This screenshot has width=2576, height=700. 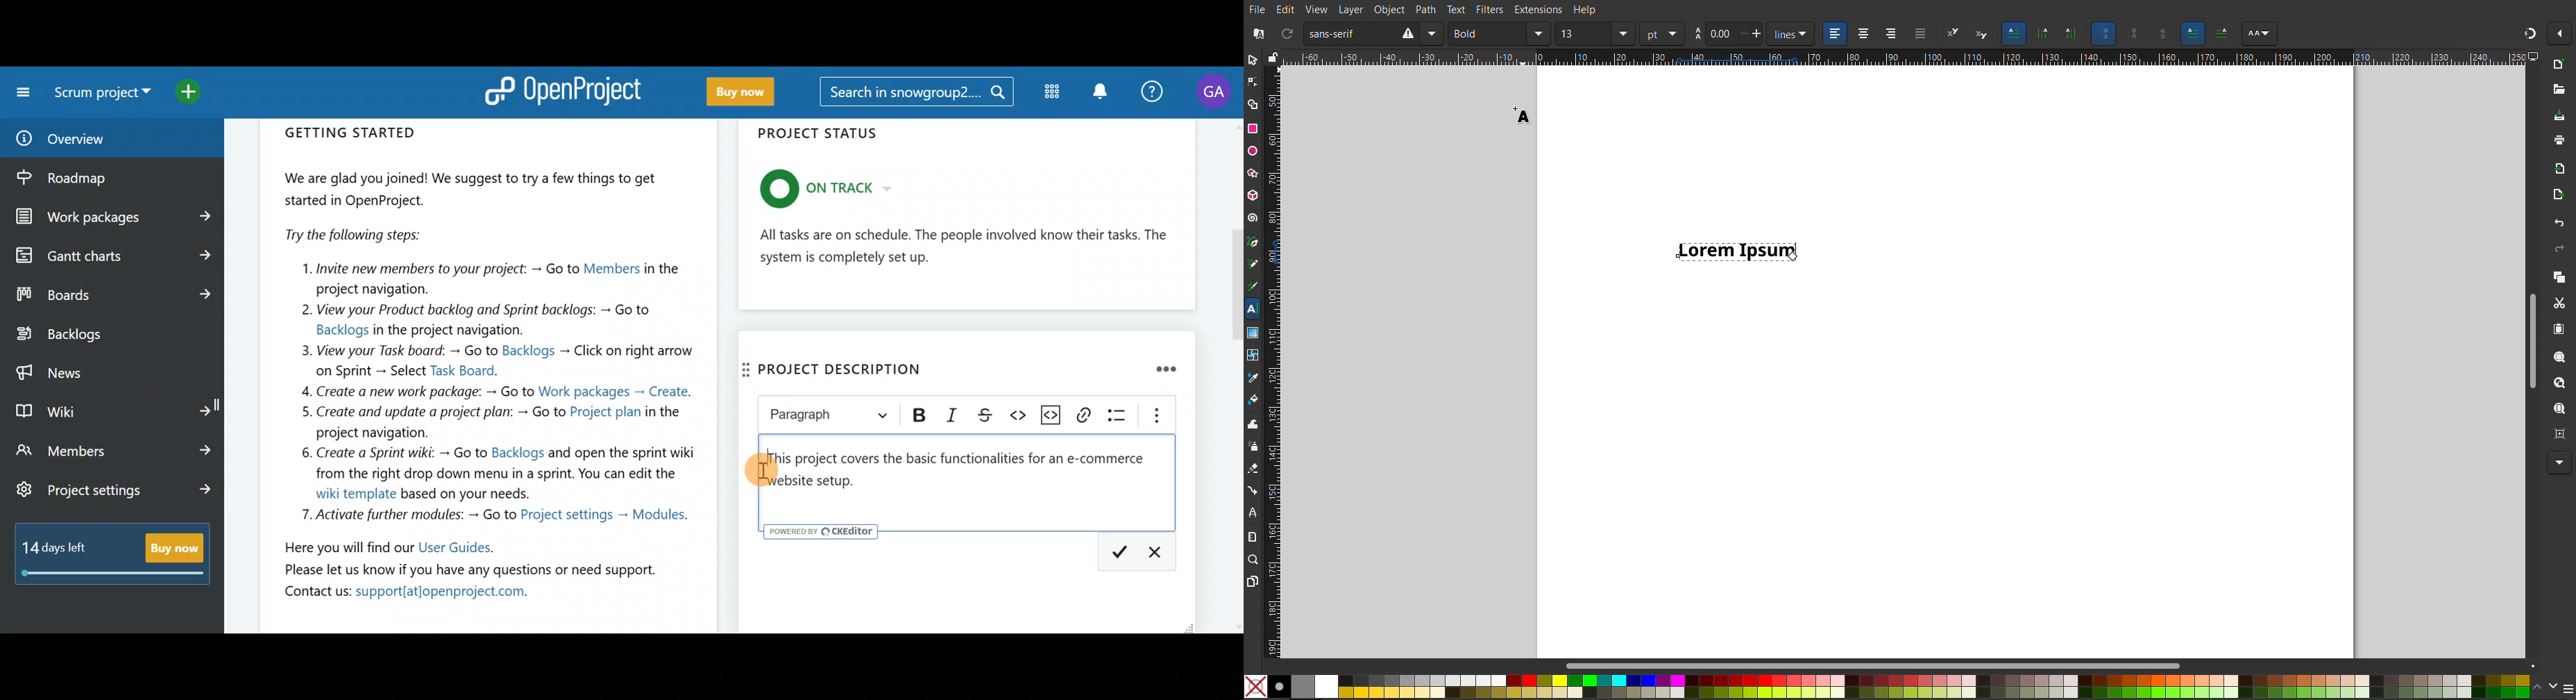 What do you see at coordinates (1253, 468) in the screenshot?
I see `Eraser Tool` at bounding box center [1253, 468].